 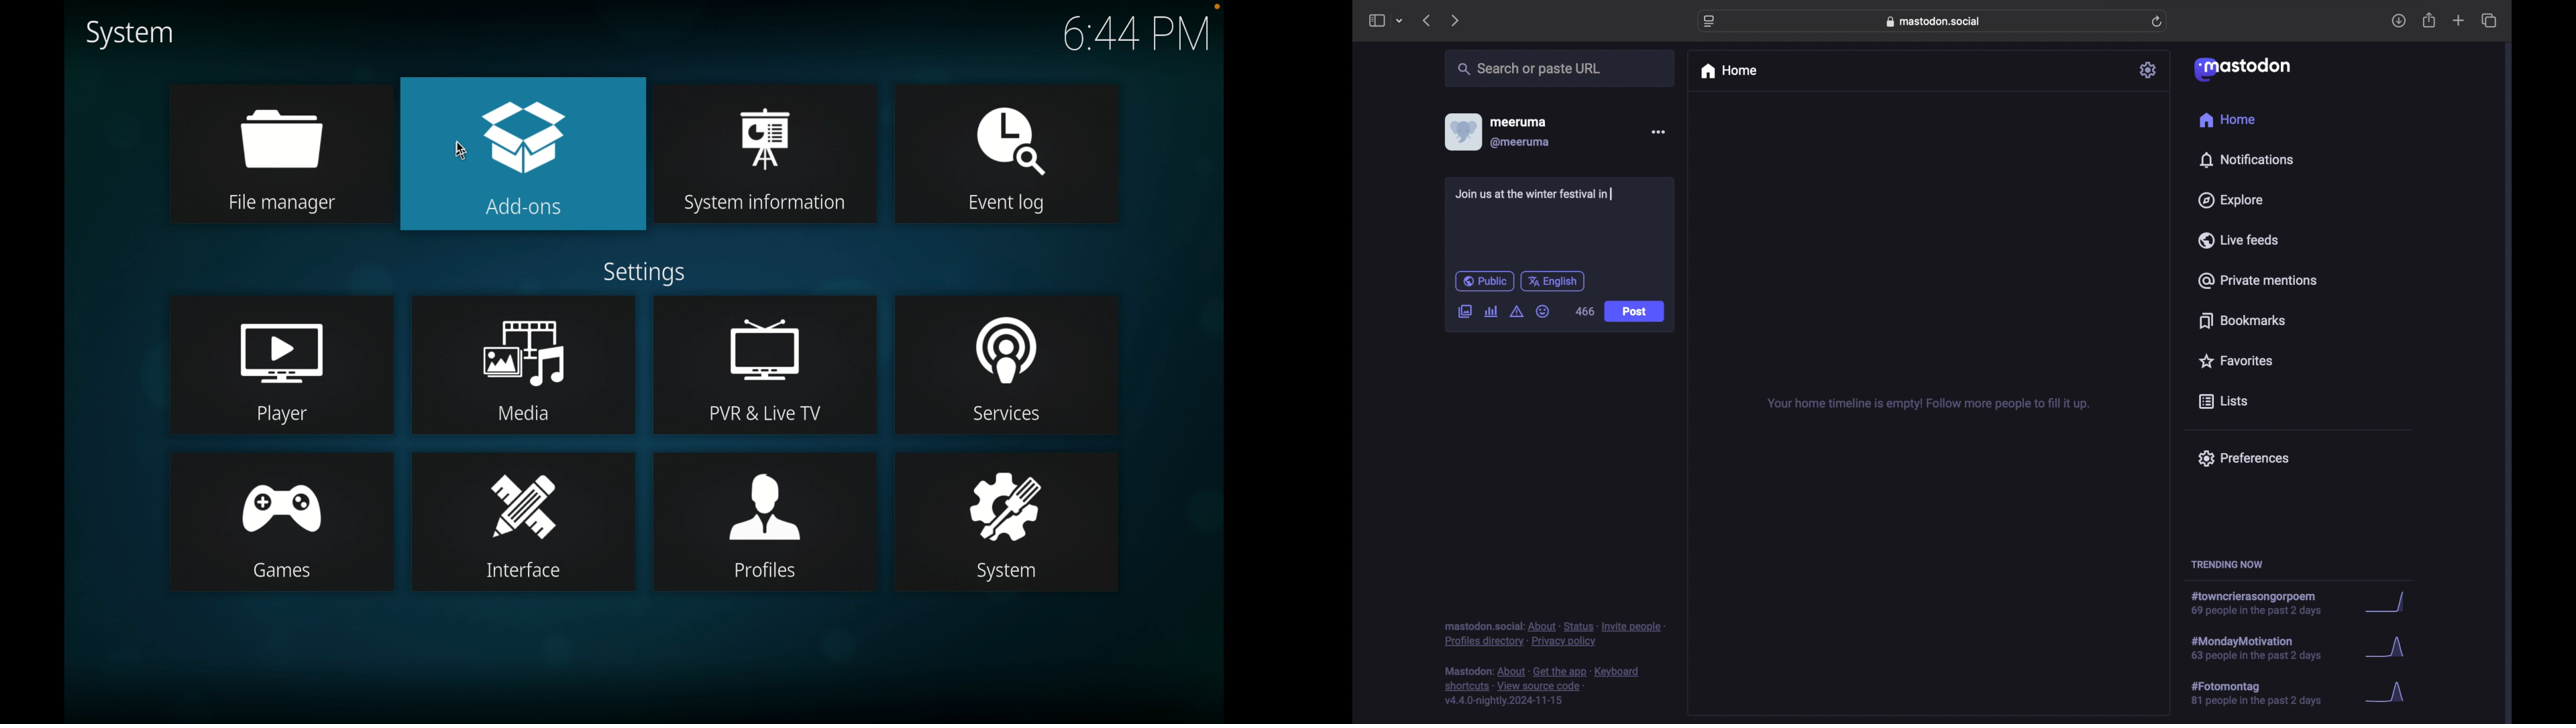 I want to click on event log, so click(x=1006, y=154).